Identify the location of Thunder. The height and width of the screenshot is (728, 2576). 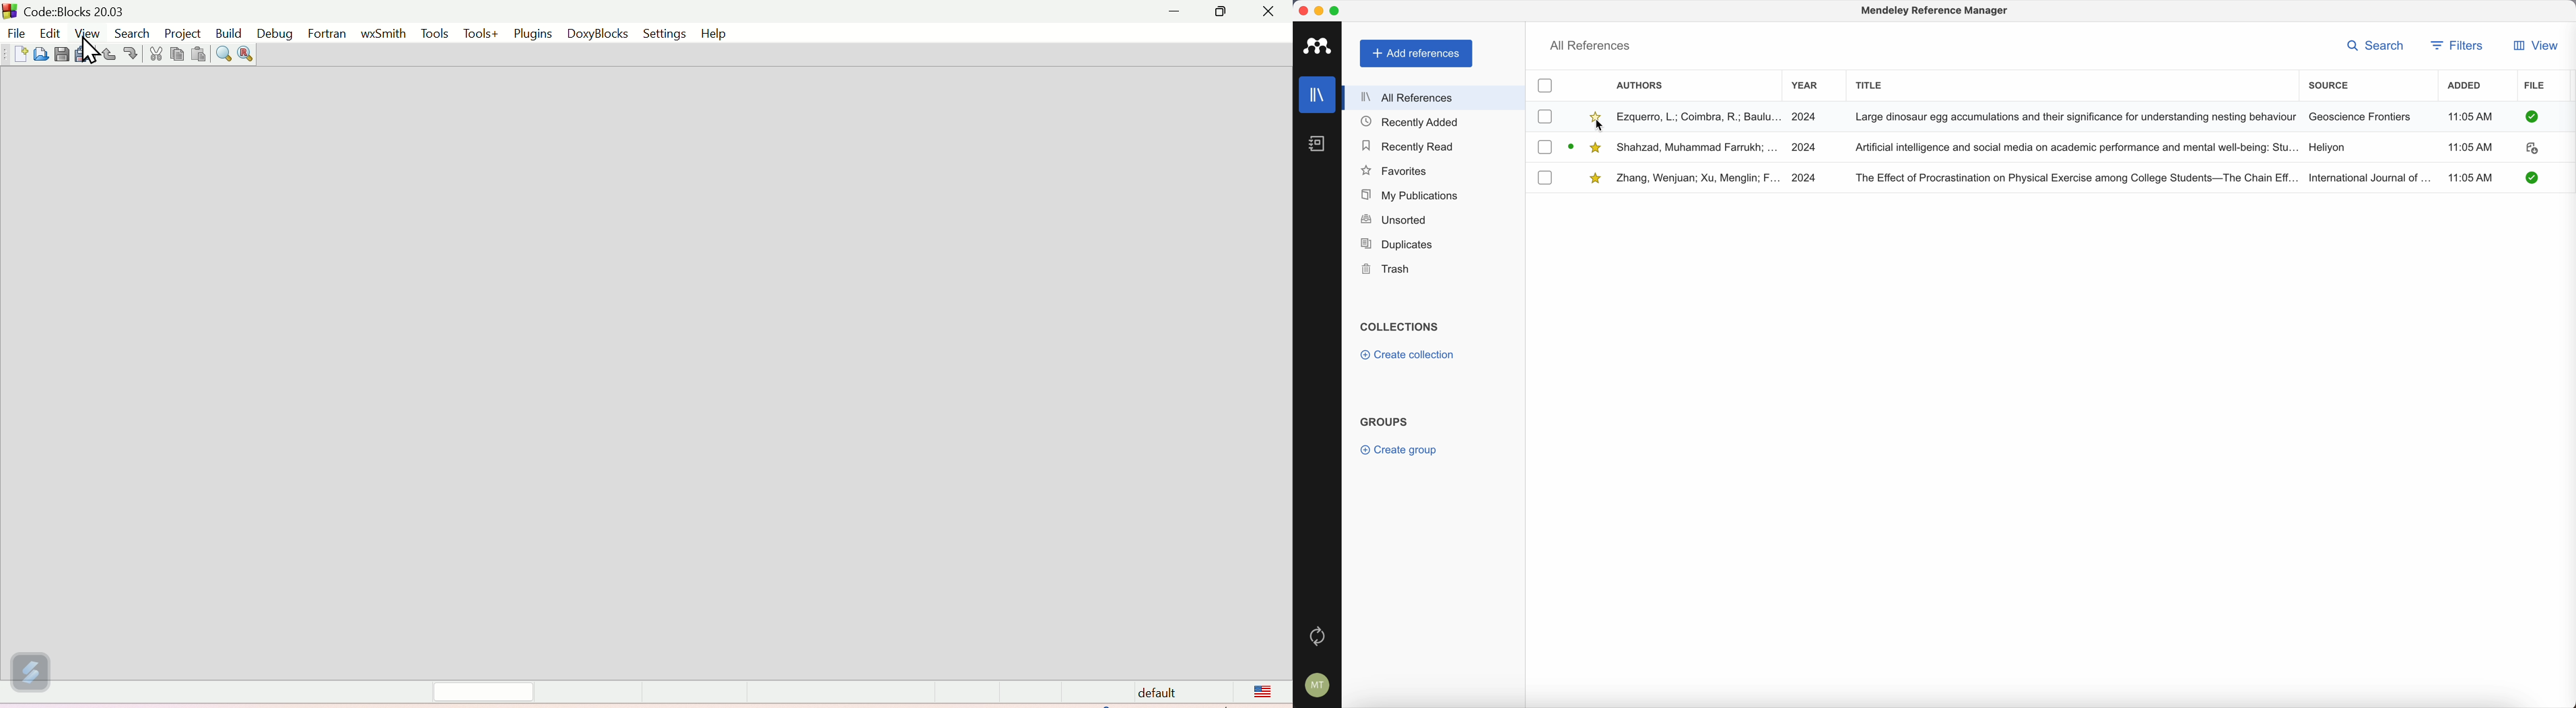
(28, 678).